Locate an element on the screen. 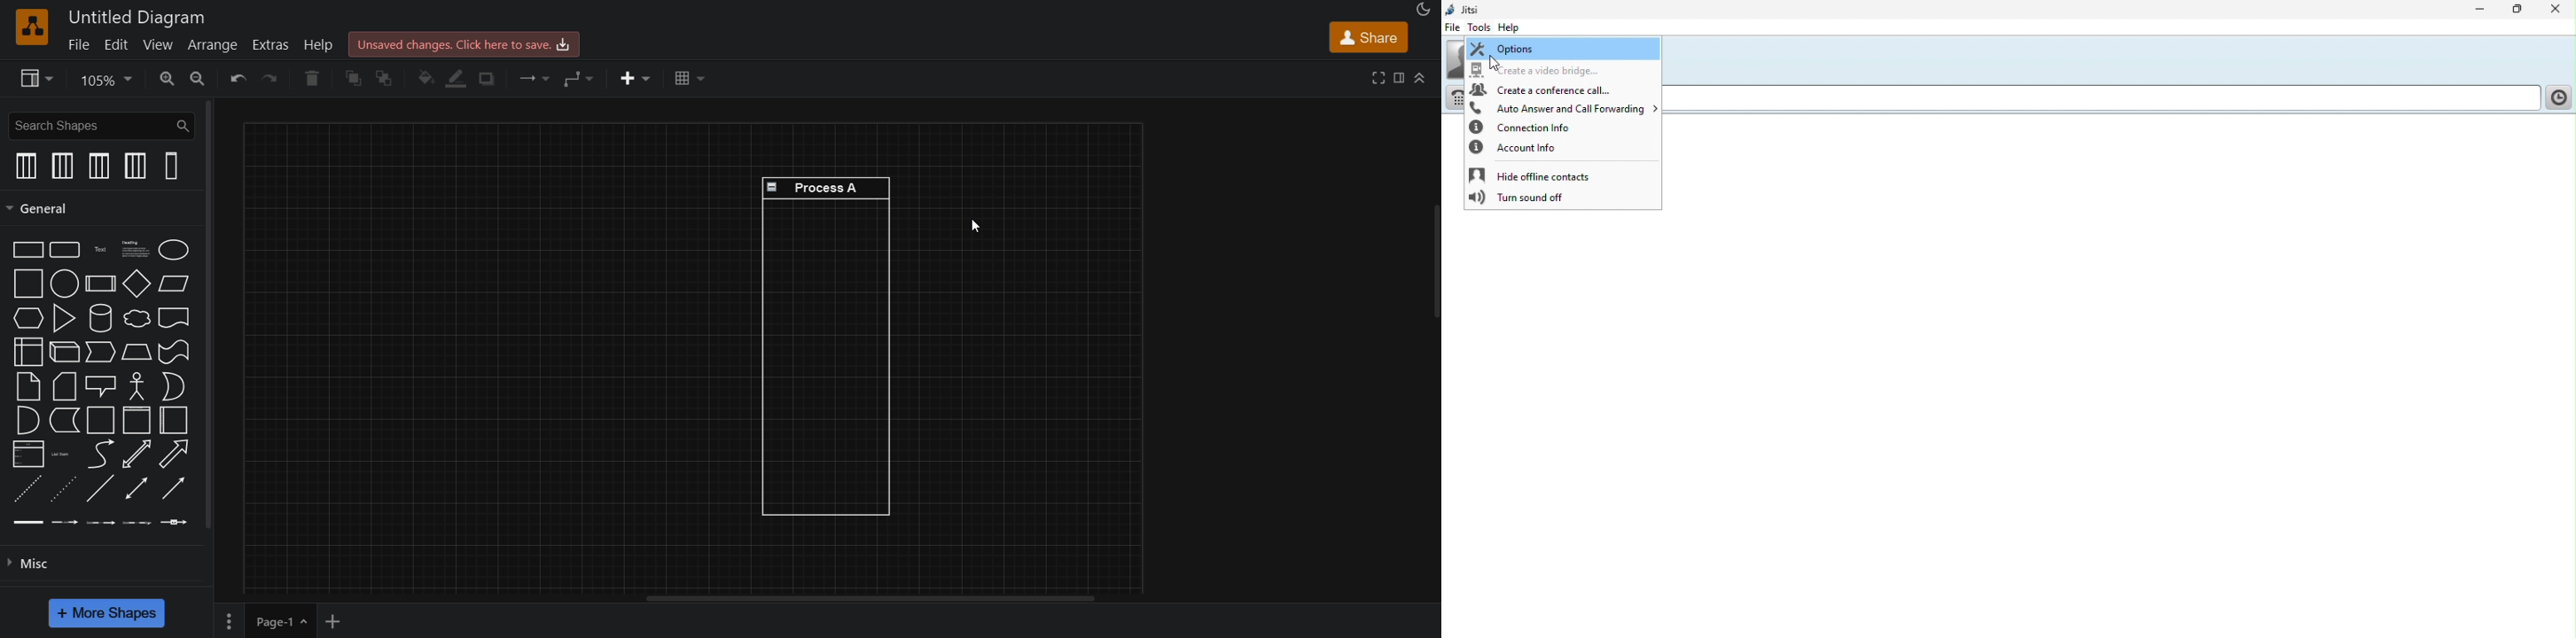 Image resolution: width=2576 pixels, height=644 pixels. Minimise is located at coordinates (2484, 11).